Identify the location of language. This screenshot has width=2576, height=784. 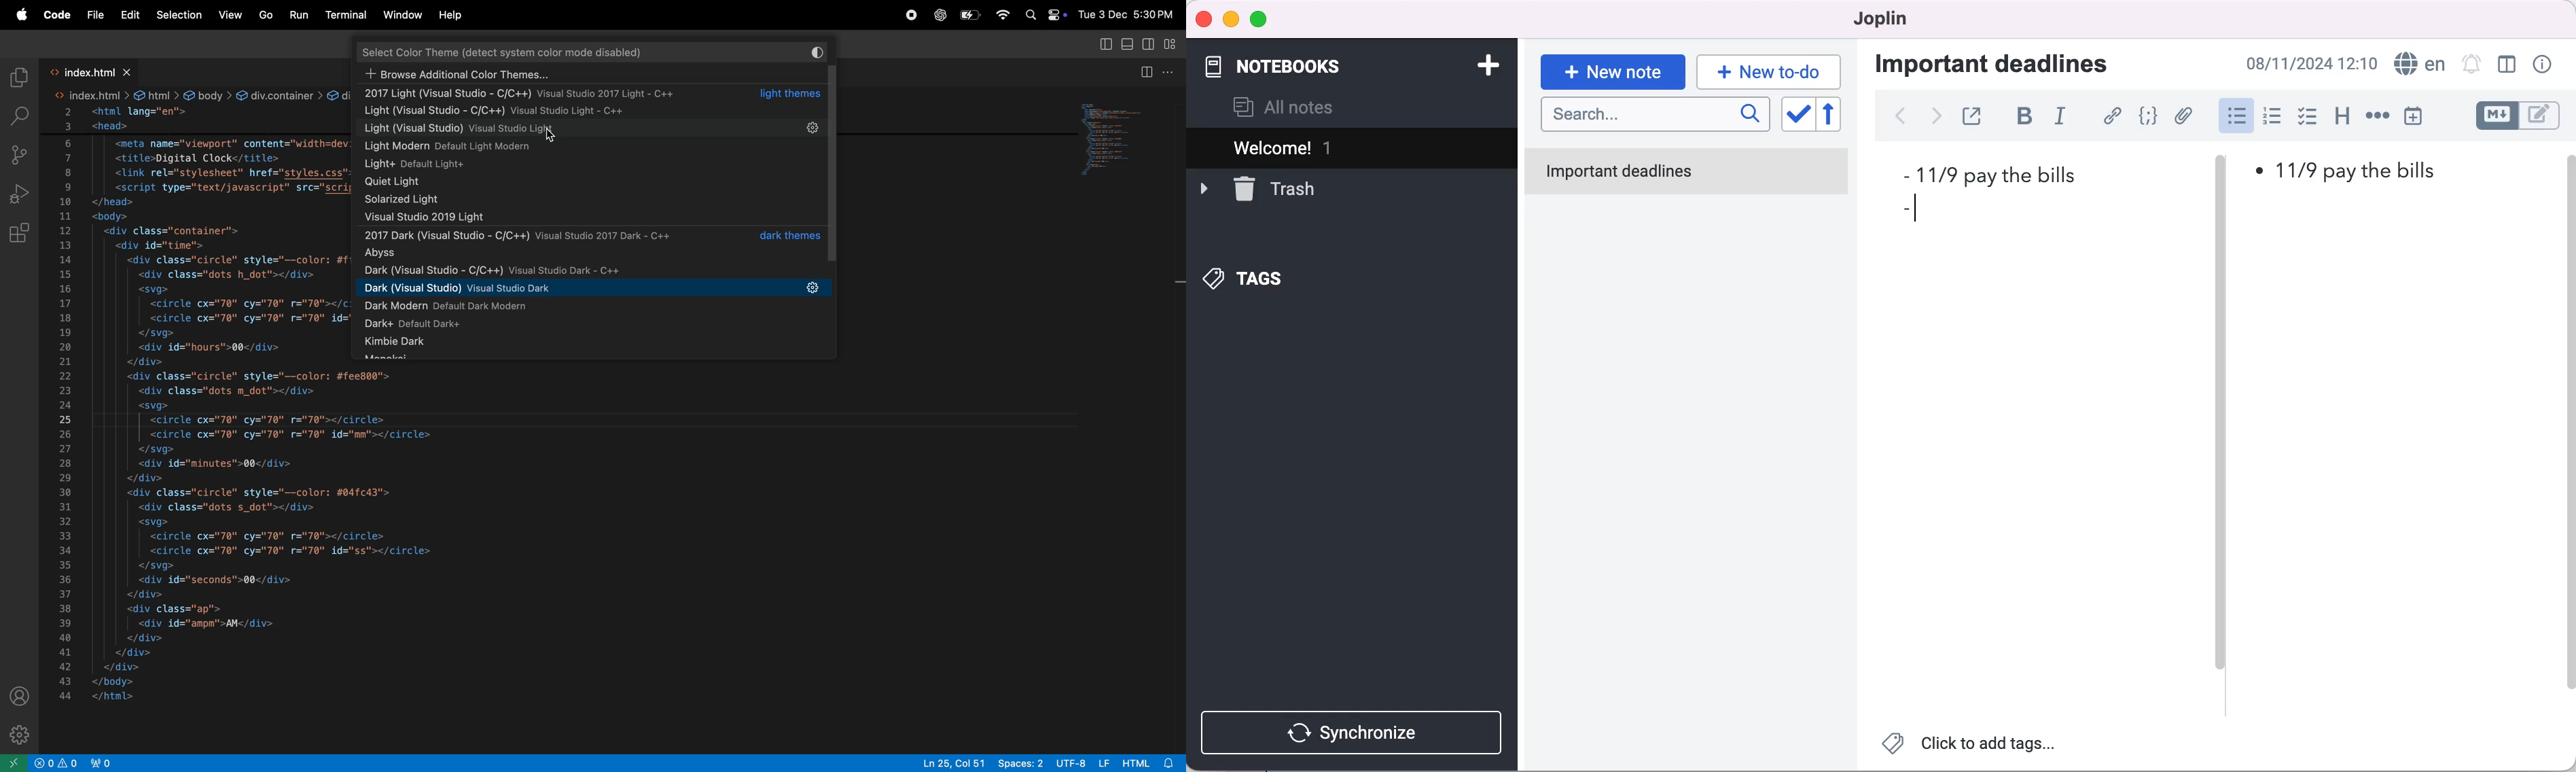
(2417, 65).